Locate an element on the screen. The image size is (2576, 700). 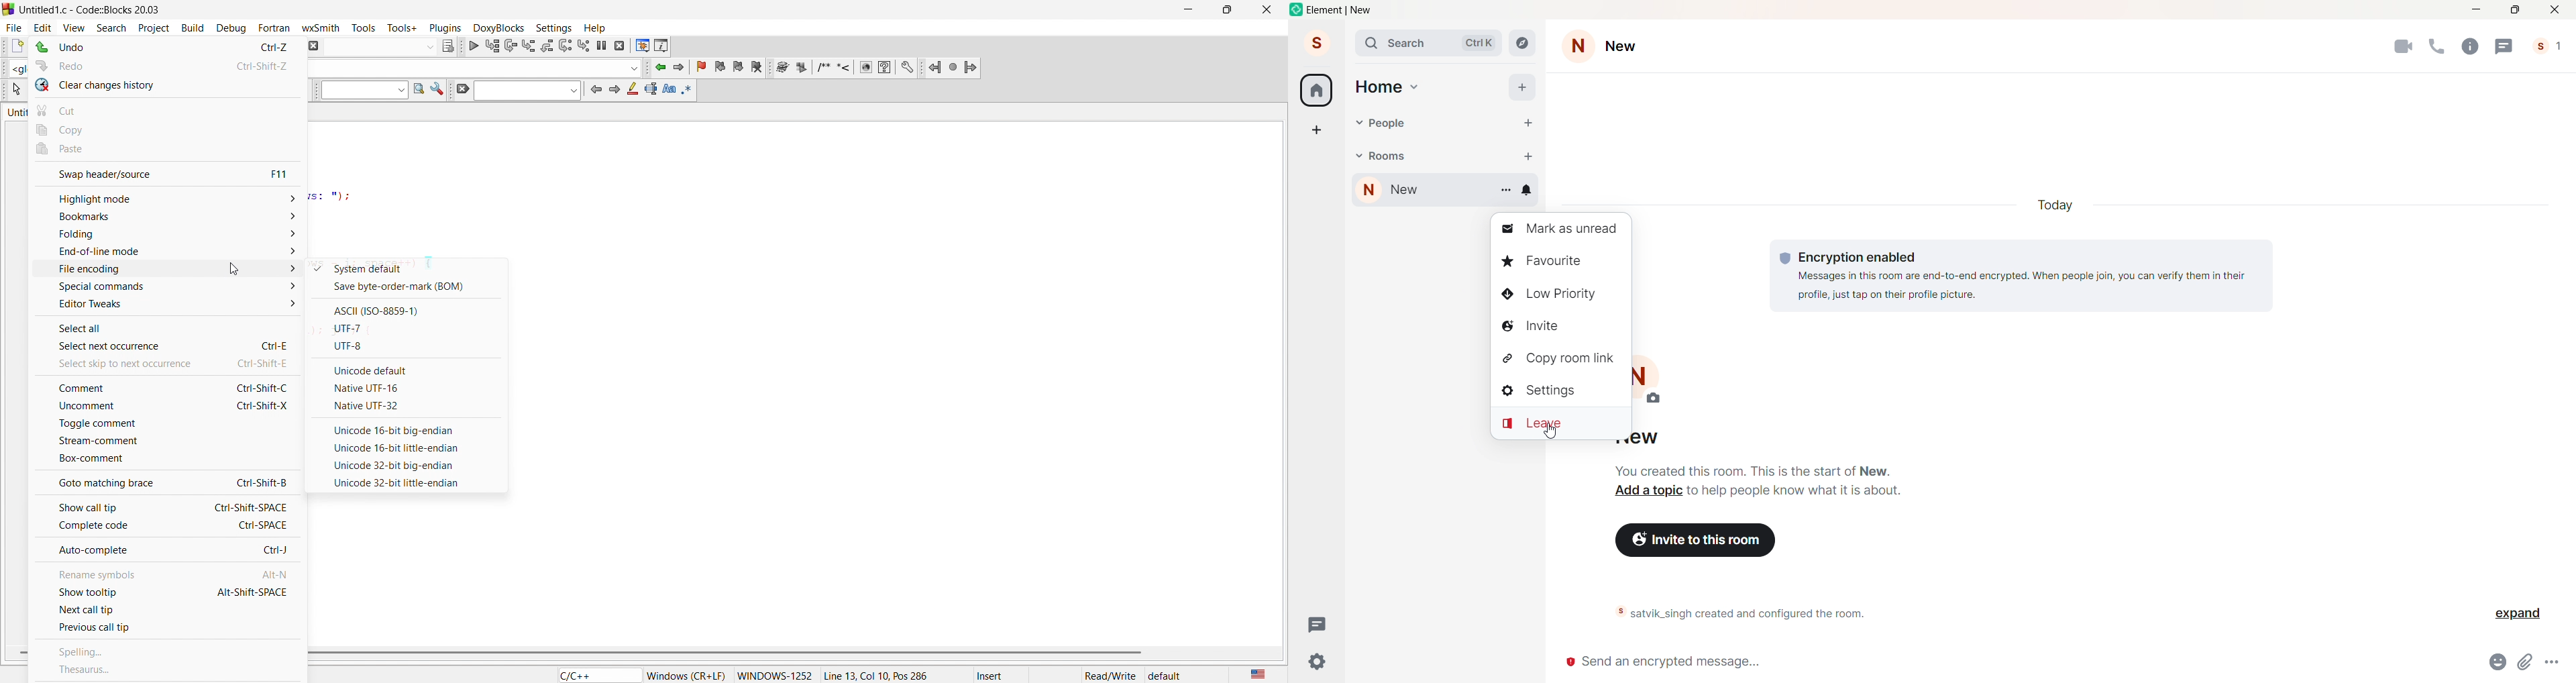
unicode default is located at coordinates (408, 366).